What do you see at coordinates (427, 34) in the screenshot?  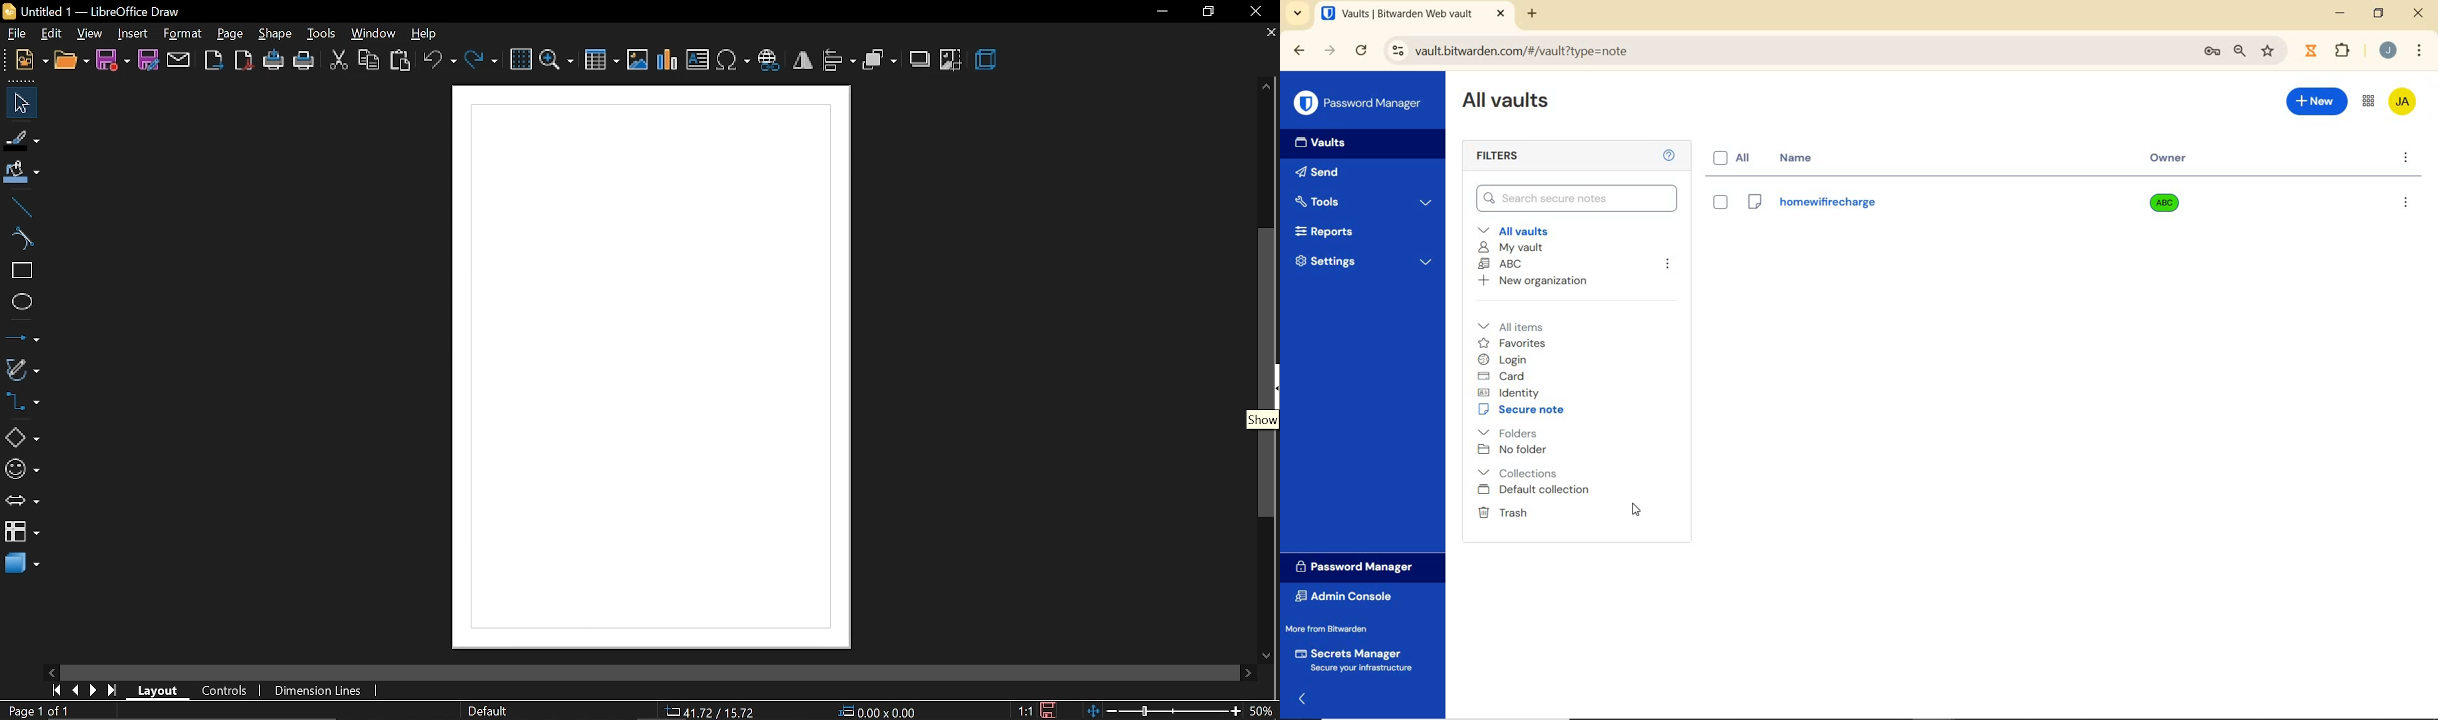 I see `help` at bounding box center [427, 34].